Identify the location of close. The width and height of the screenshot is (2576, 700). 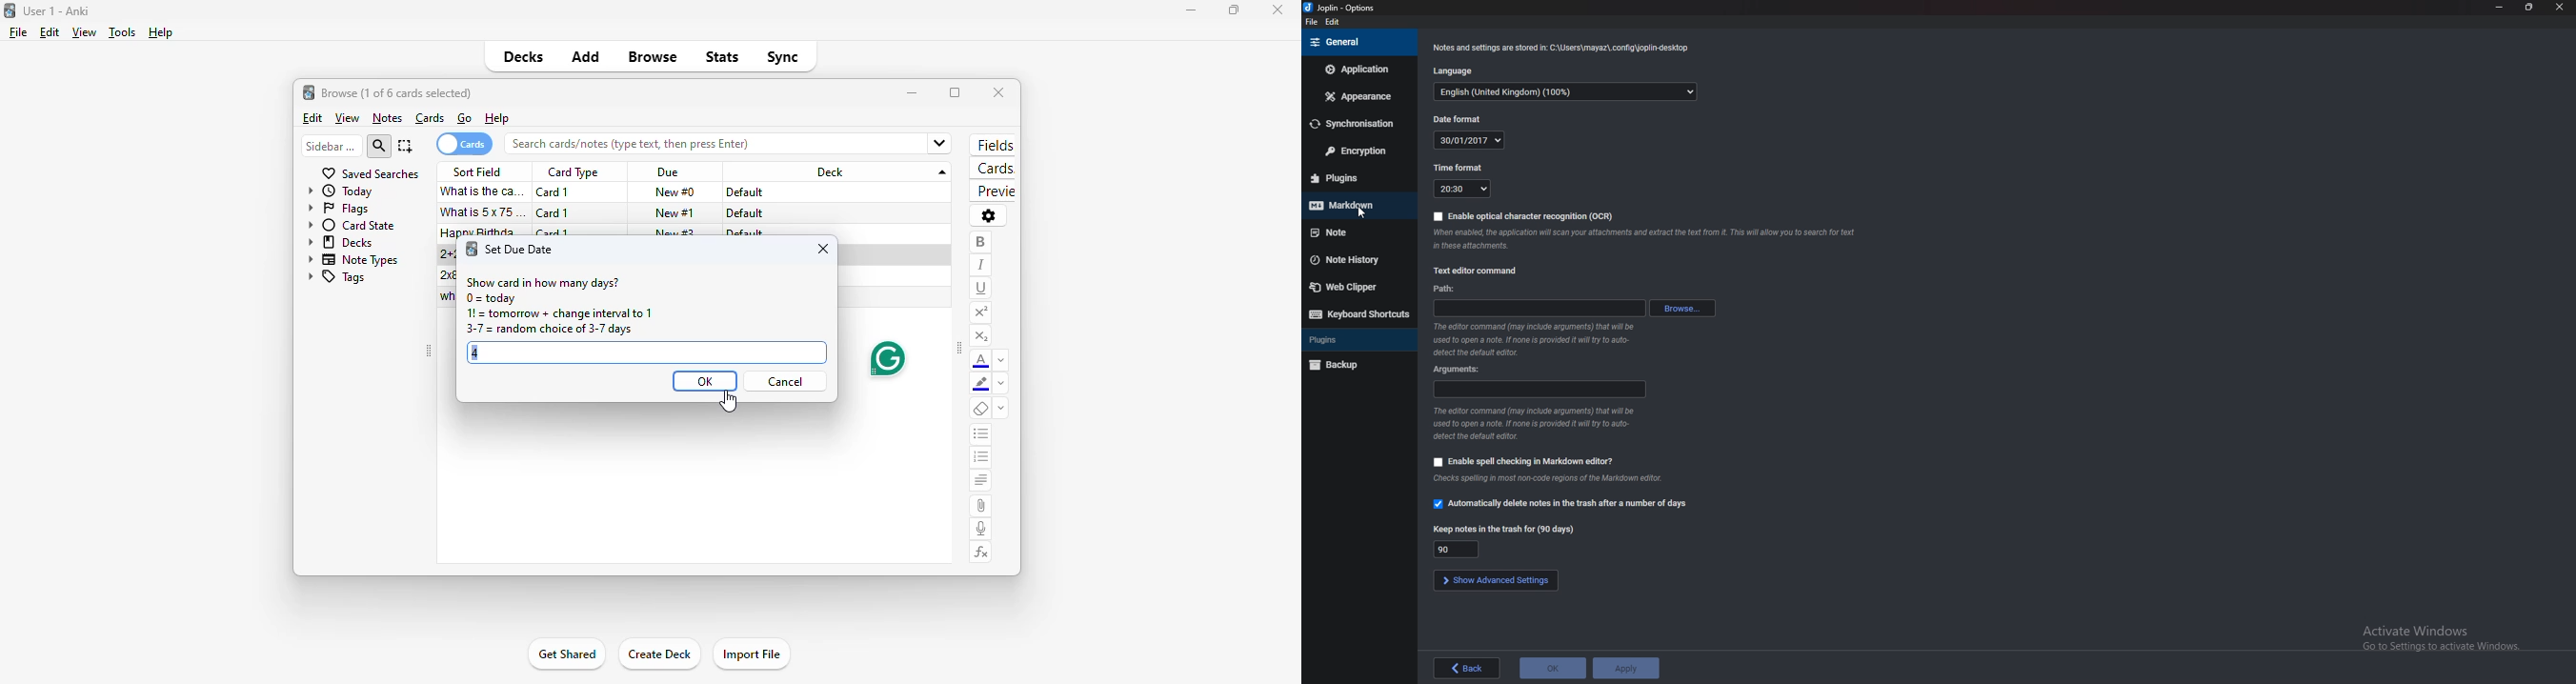
(998, 92).